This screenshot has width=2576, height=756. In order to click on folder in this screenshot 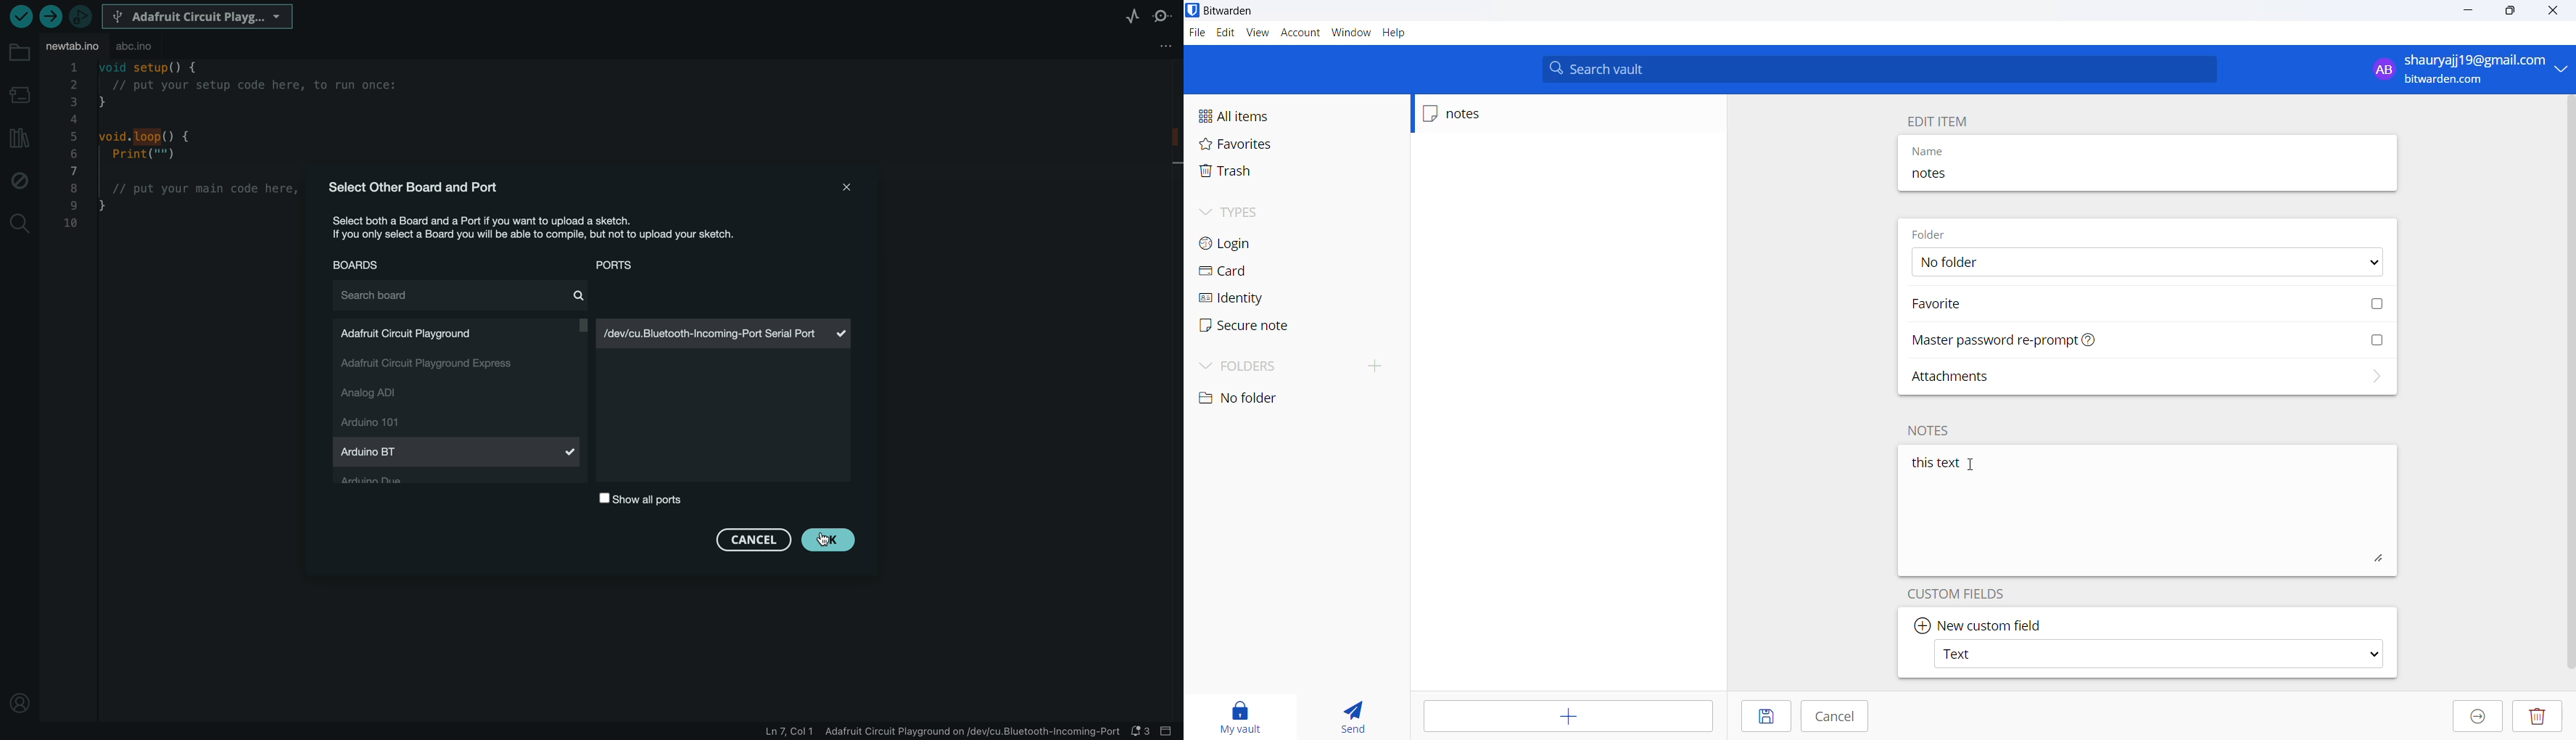, I will do `click(1290, 365)`.